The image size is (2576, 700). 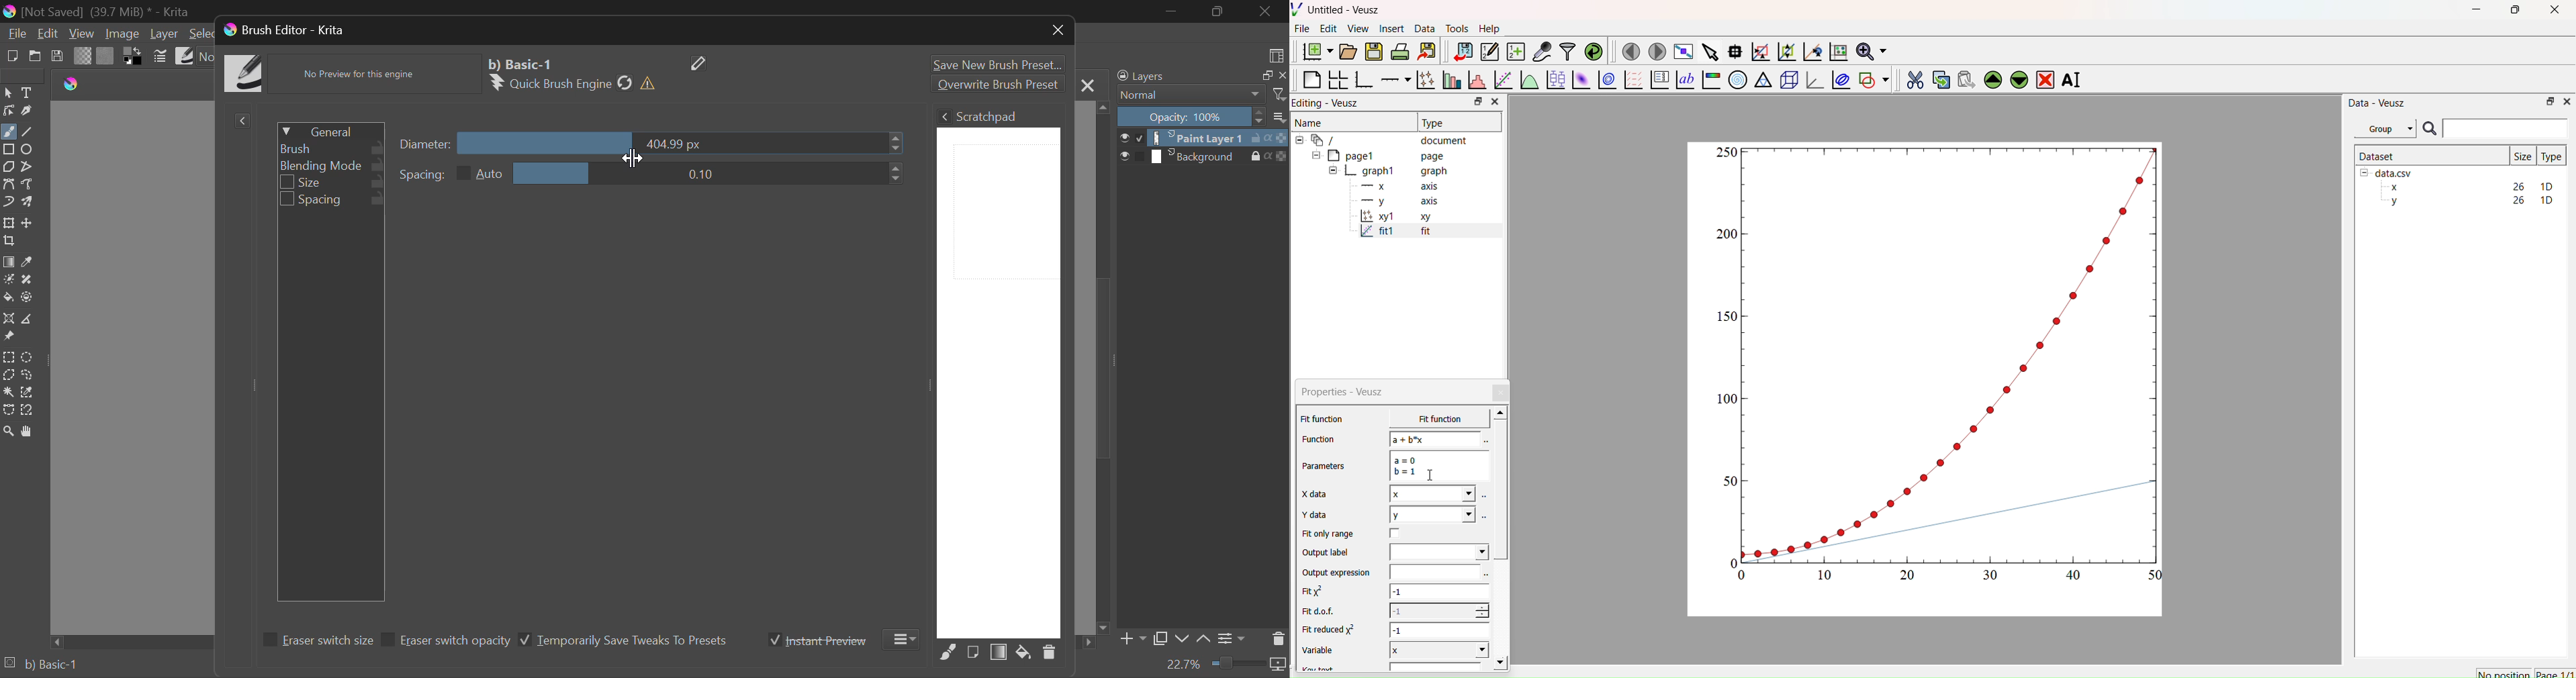 What do you see at coordinates (1681, 52) in the screenshot?
I see `Full screen` at bounding box center [1681, 52].